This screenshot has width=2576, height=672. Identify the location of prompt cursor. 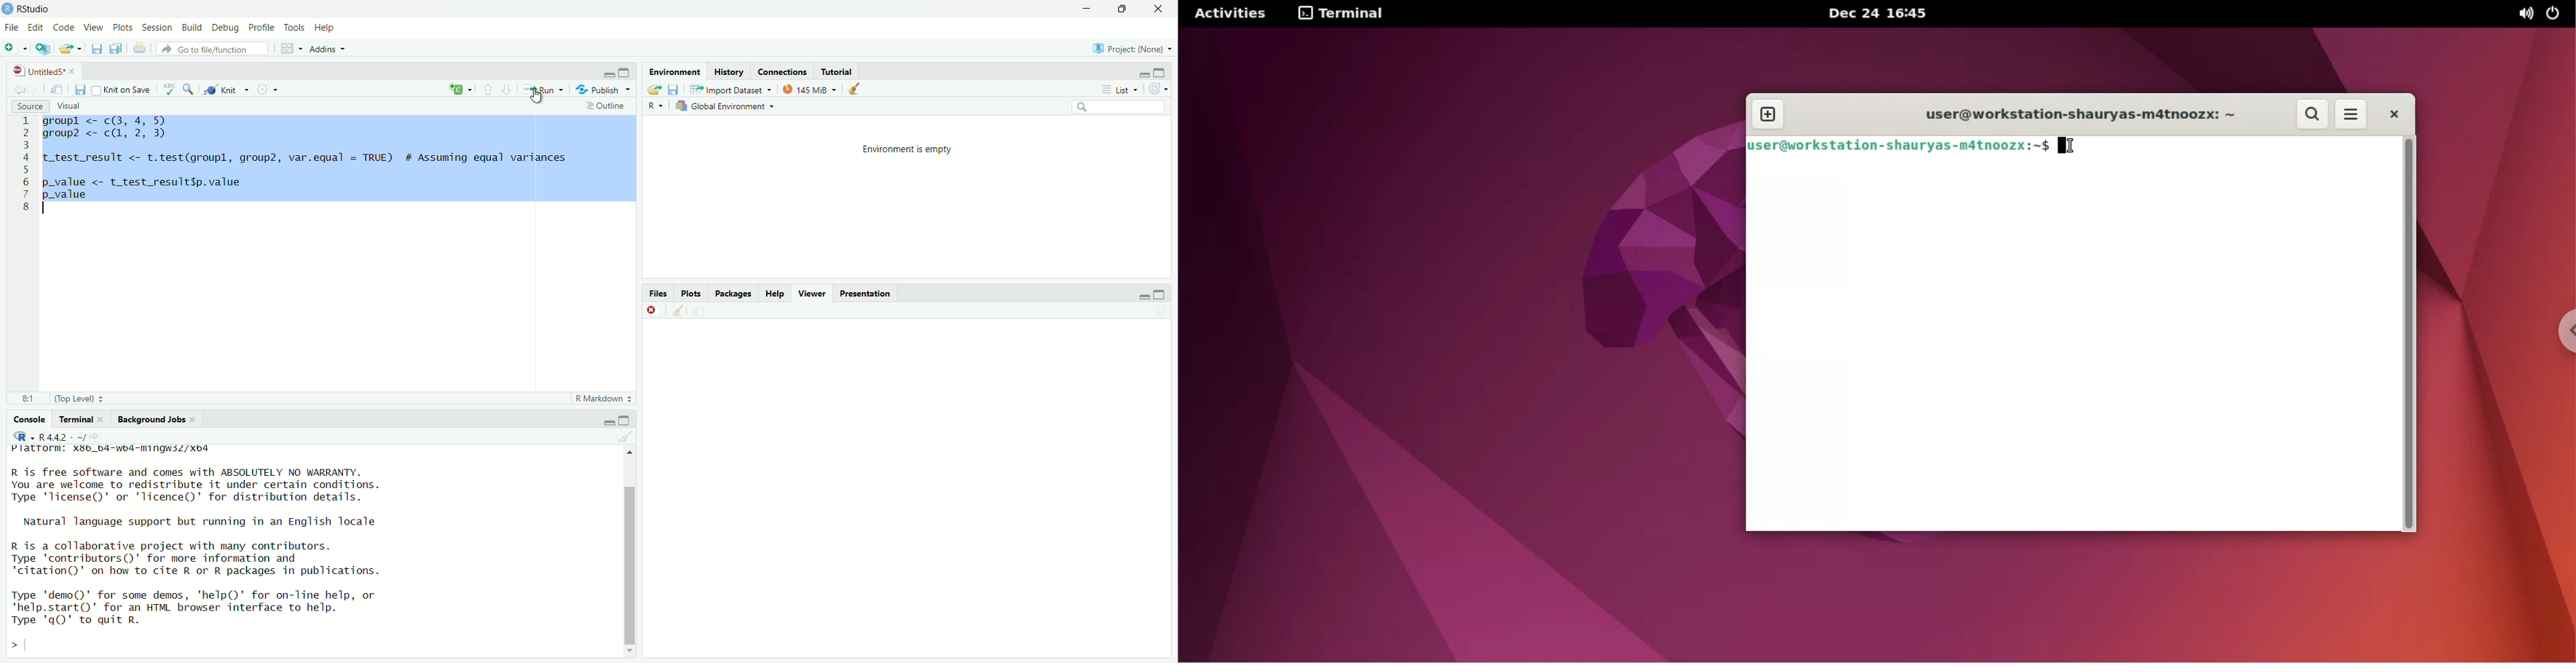
(14, 644).